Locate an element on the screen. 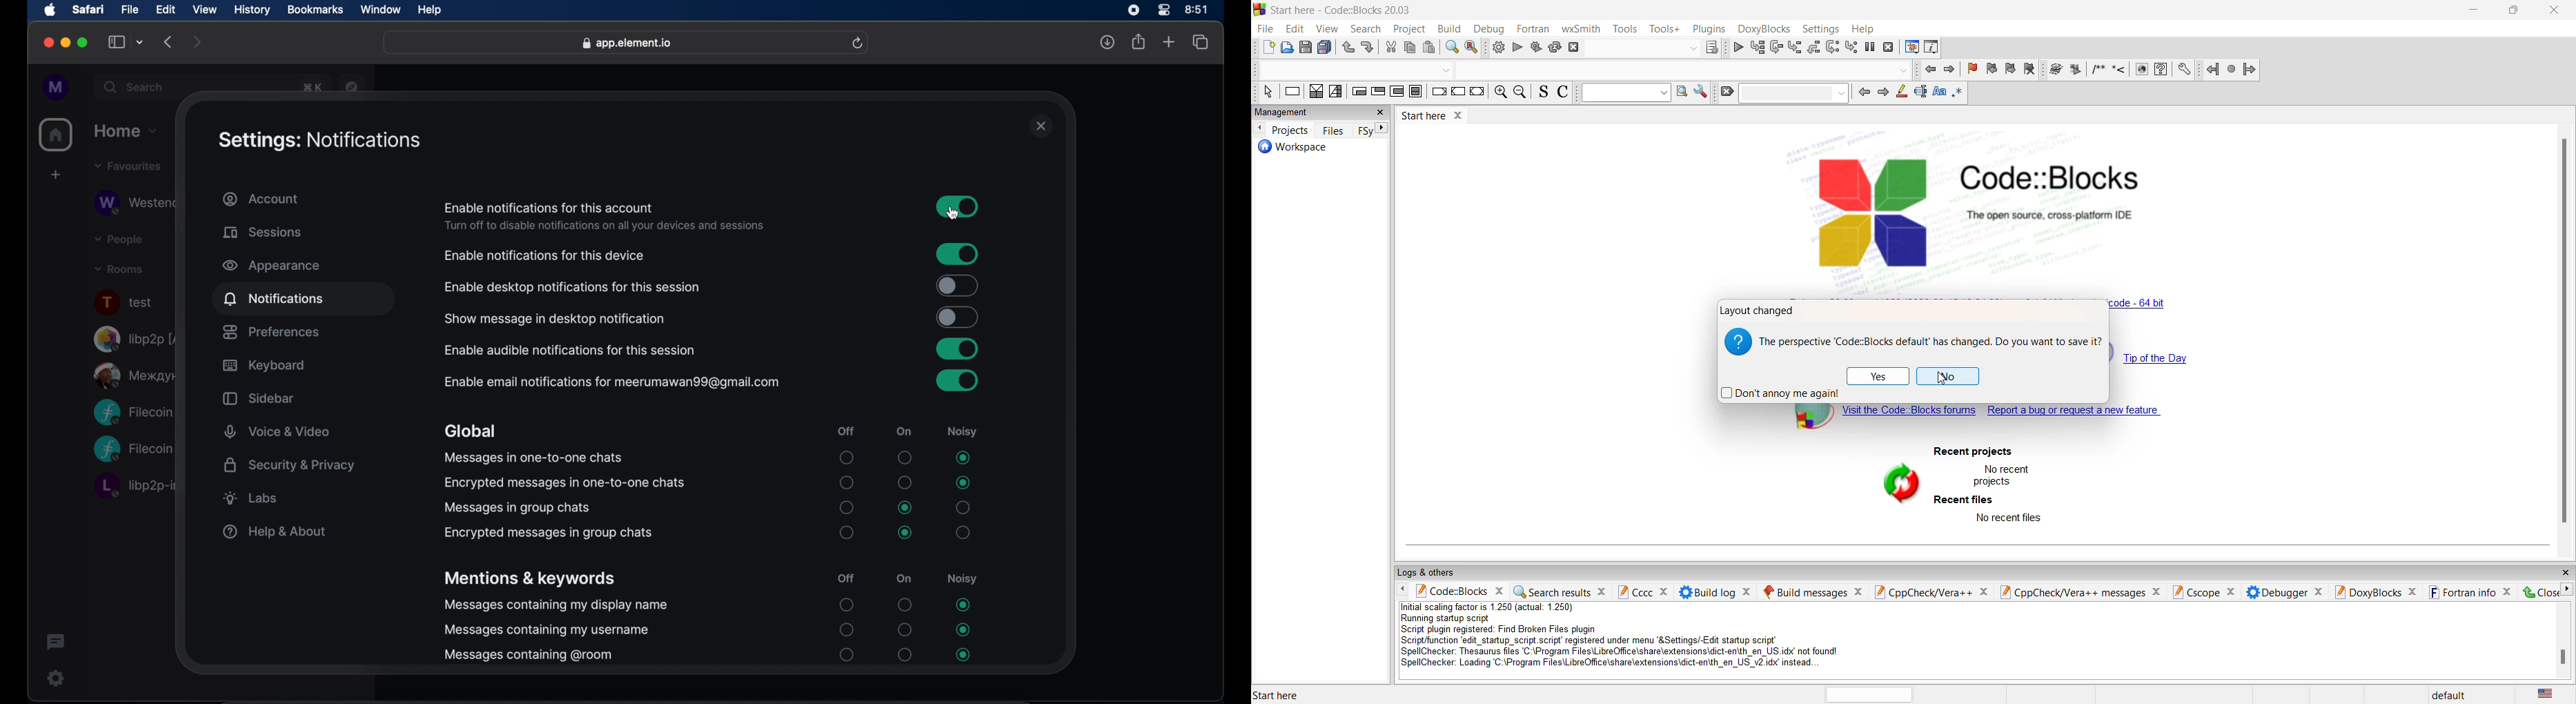 Image resolution: width=2576 pixels, height=728 pixels. messages in one-to-one chats is located at coordinates (534, 458).